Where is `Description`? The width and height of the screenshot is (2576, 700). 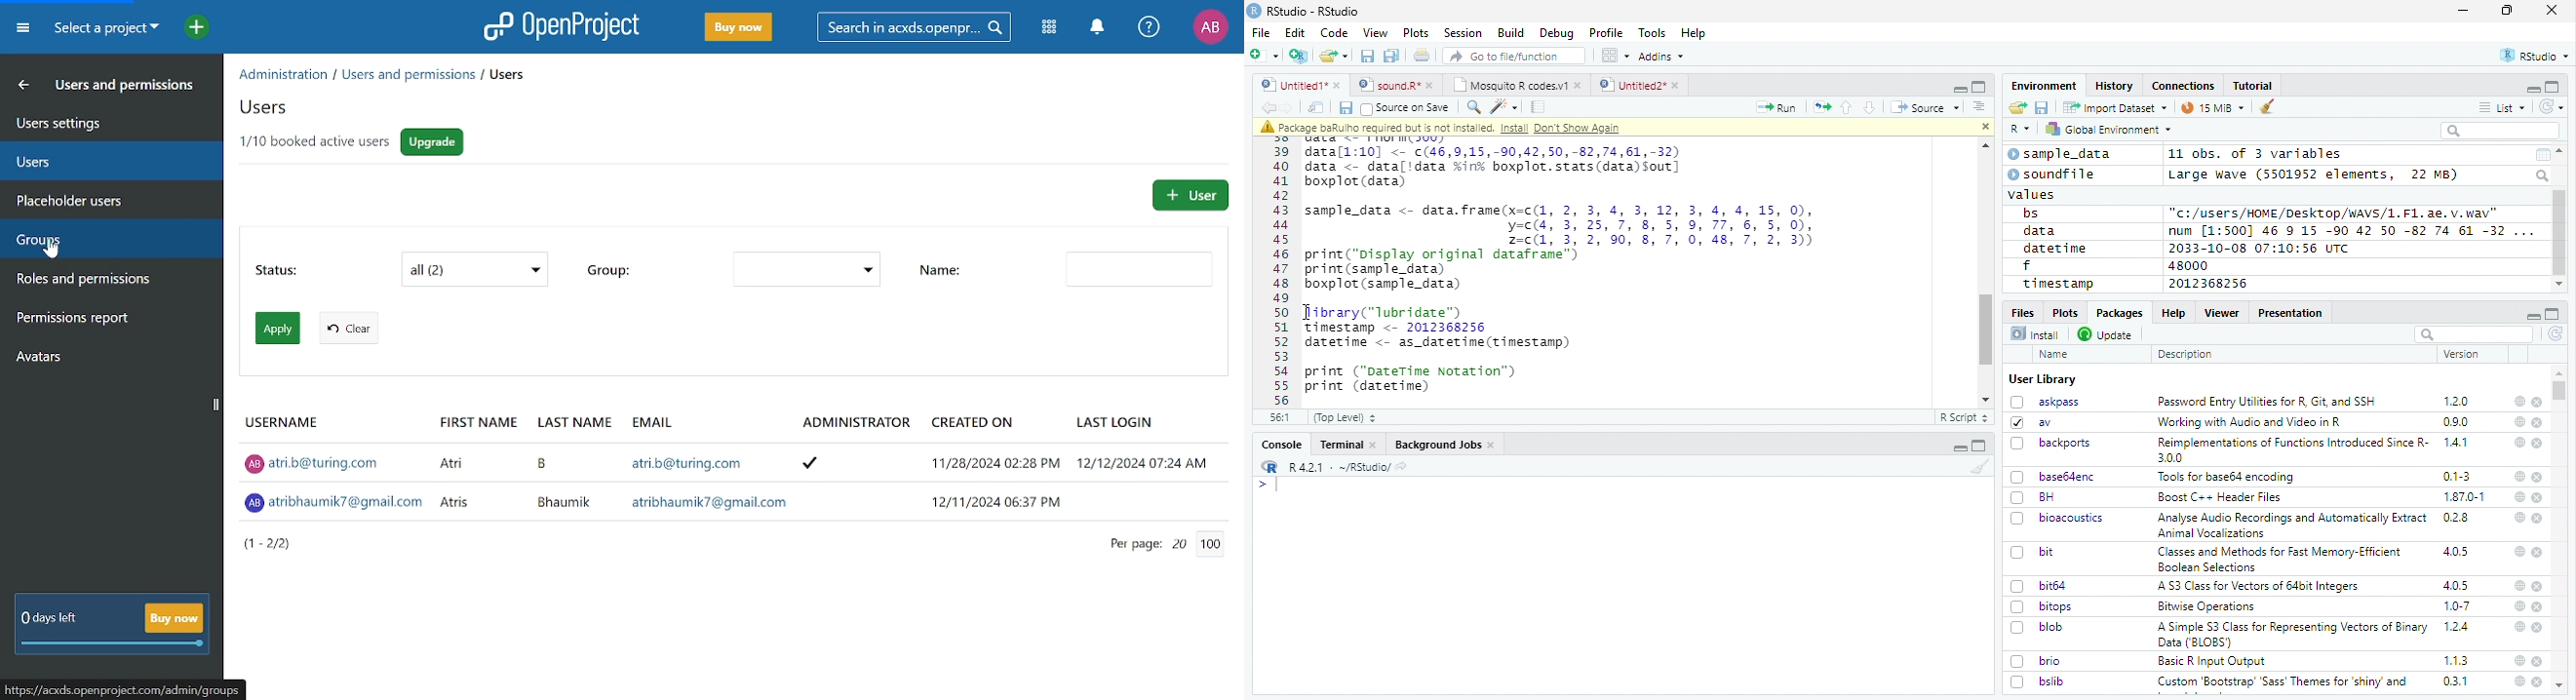 Description is located at coordinates (2186, 354).